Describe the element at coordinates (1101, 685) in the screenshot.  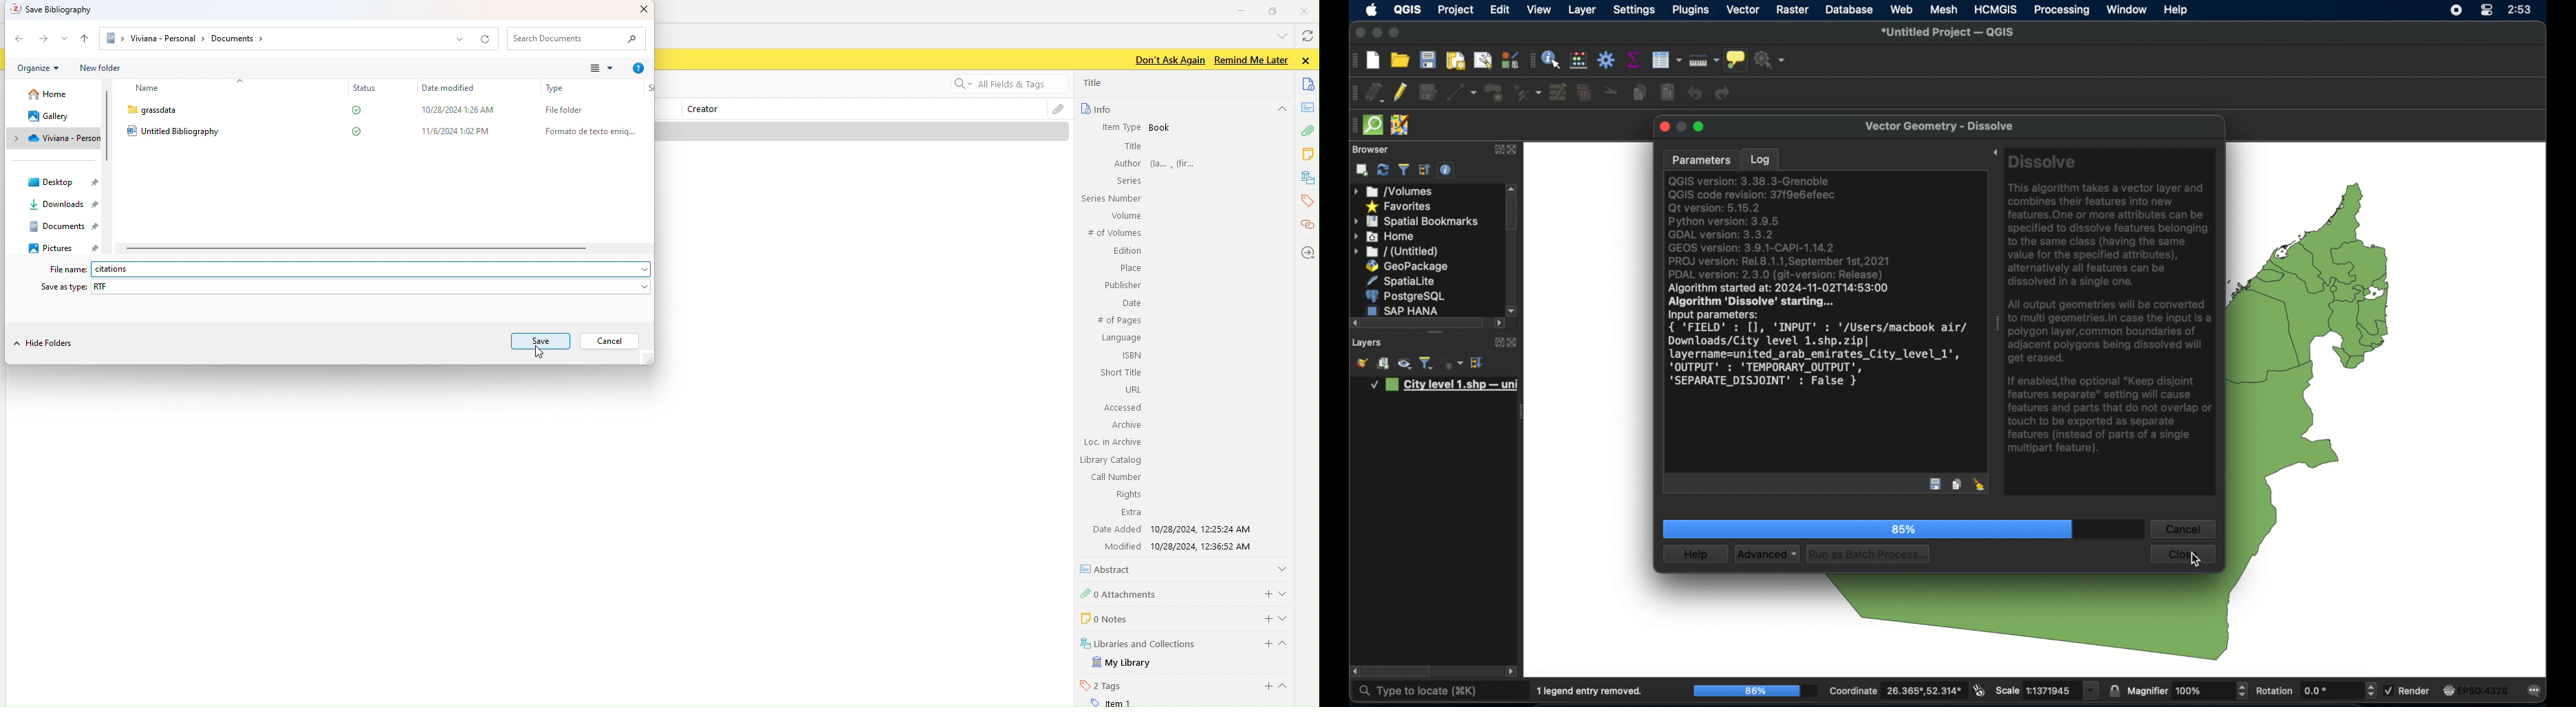
I see `2 Tags` at that location.